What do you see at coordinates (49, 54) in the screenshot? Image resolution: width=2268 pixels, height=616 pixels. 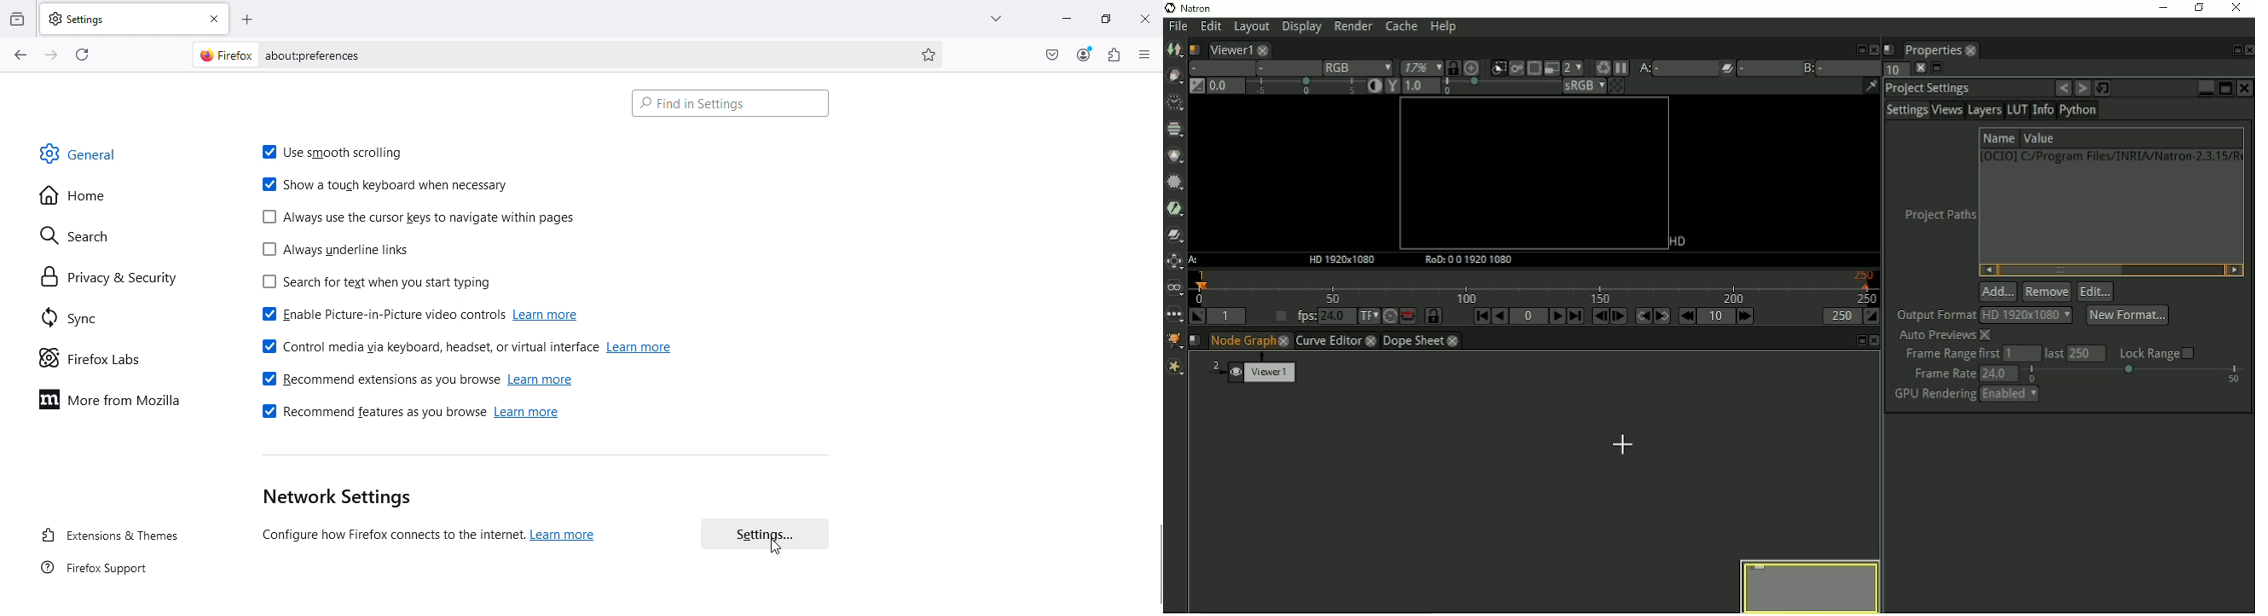 I see `Go forward one page` at bounding box center [49, 54].